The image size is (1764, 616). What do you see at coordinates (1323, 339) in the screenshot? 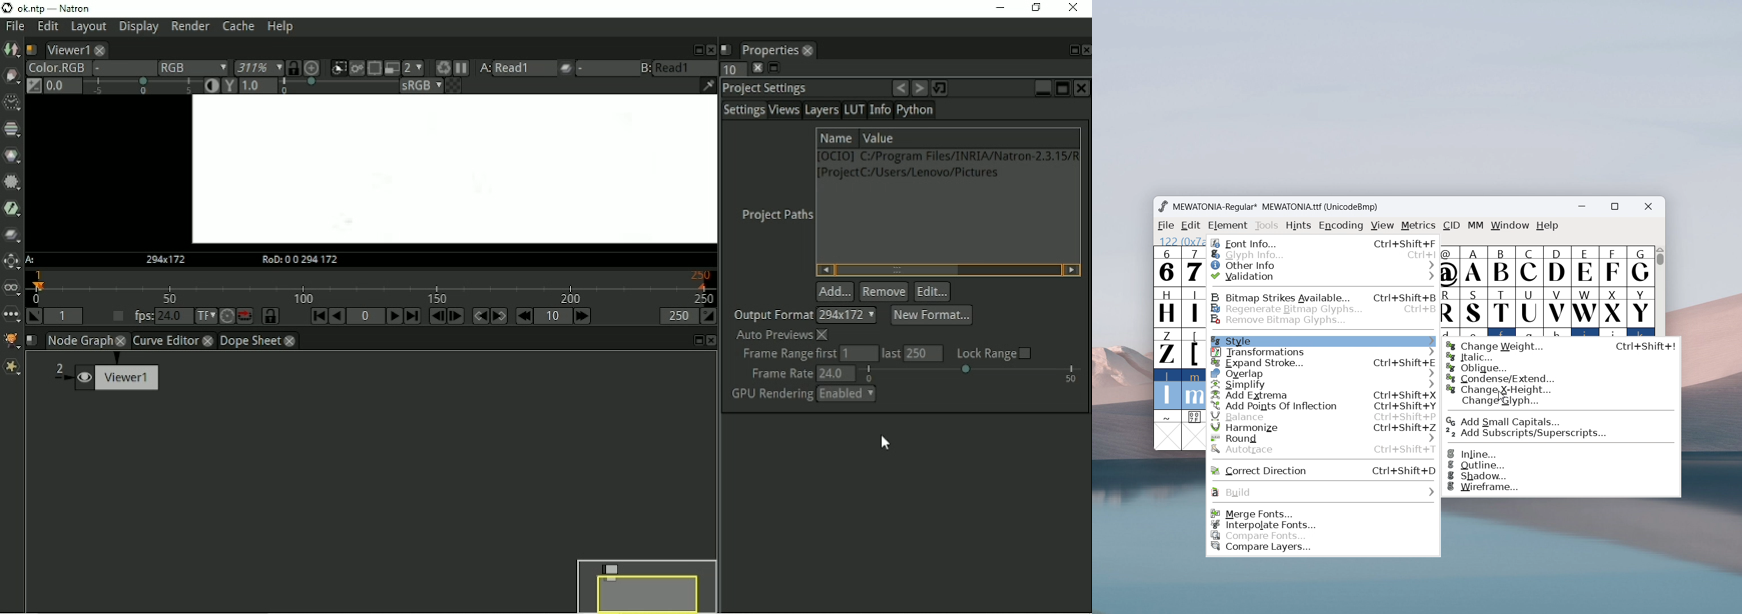
I see `style` at bounding box center [1323, 339].